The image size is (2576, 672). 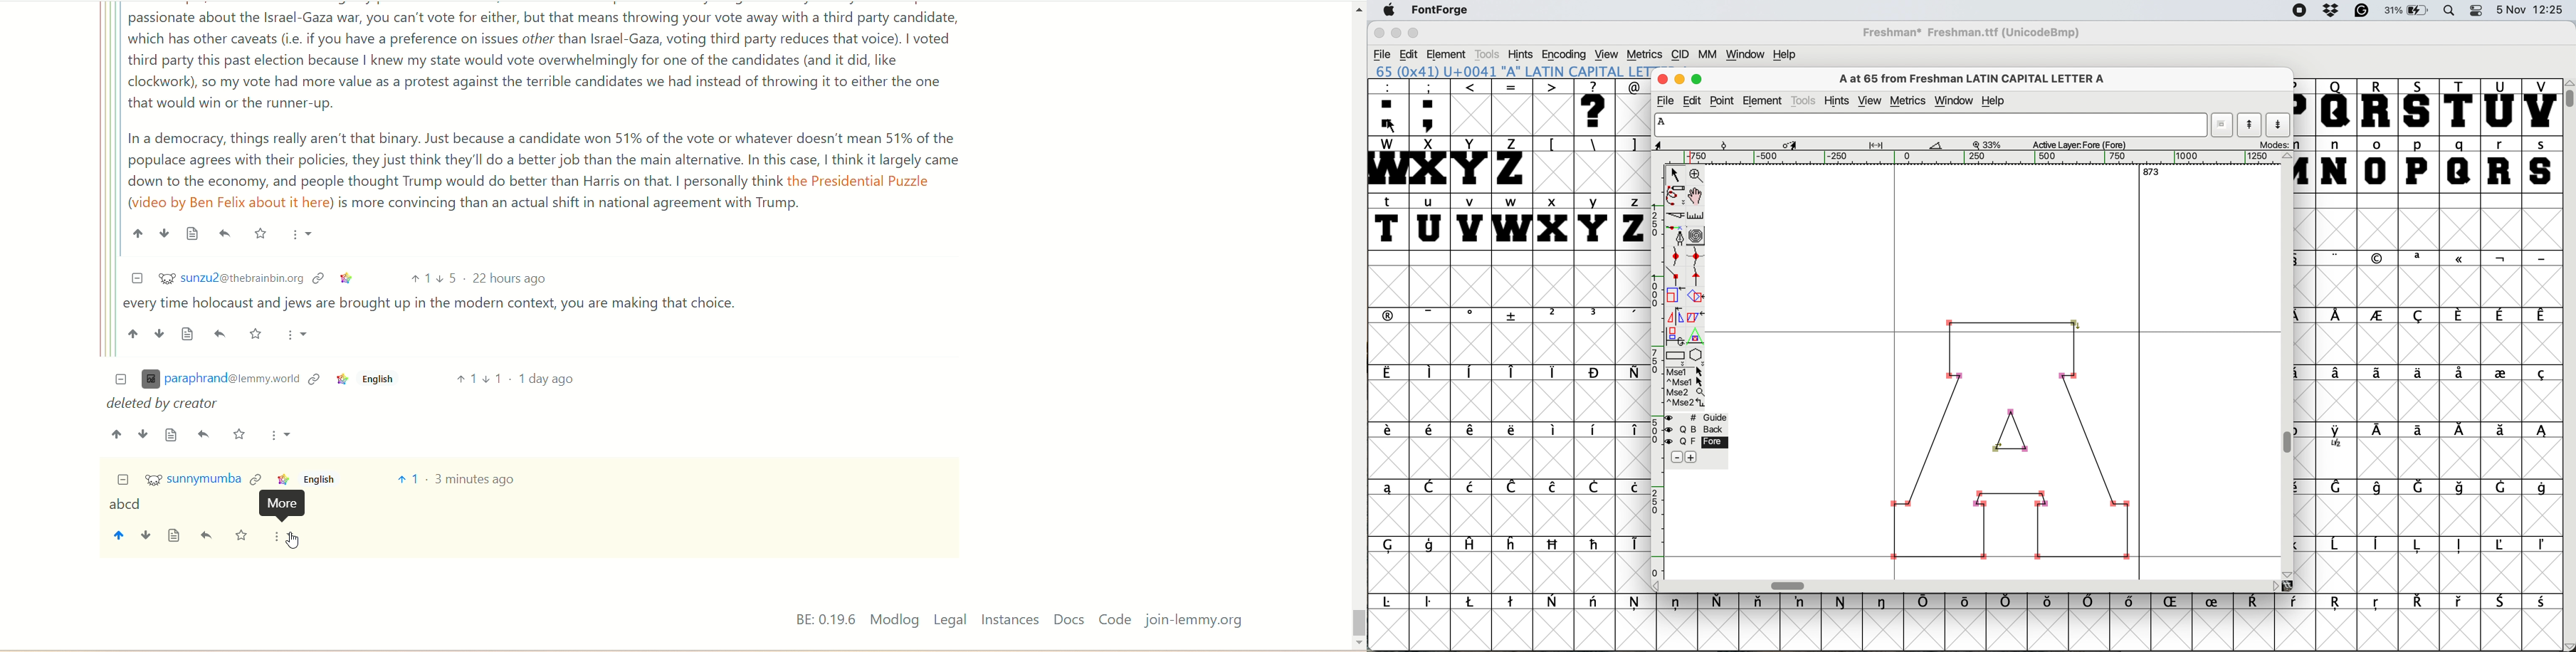 What do you see at coordinates (2379, 545) in the screenshot?
I see `symbol` at bounding box center [2379, 545].